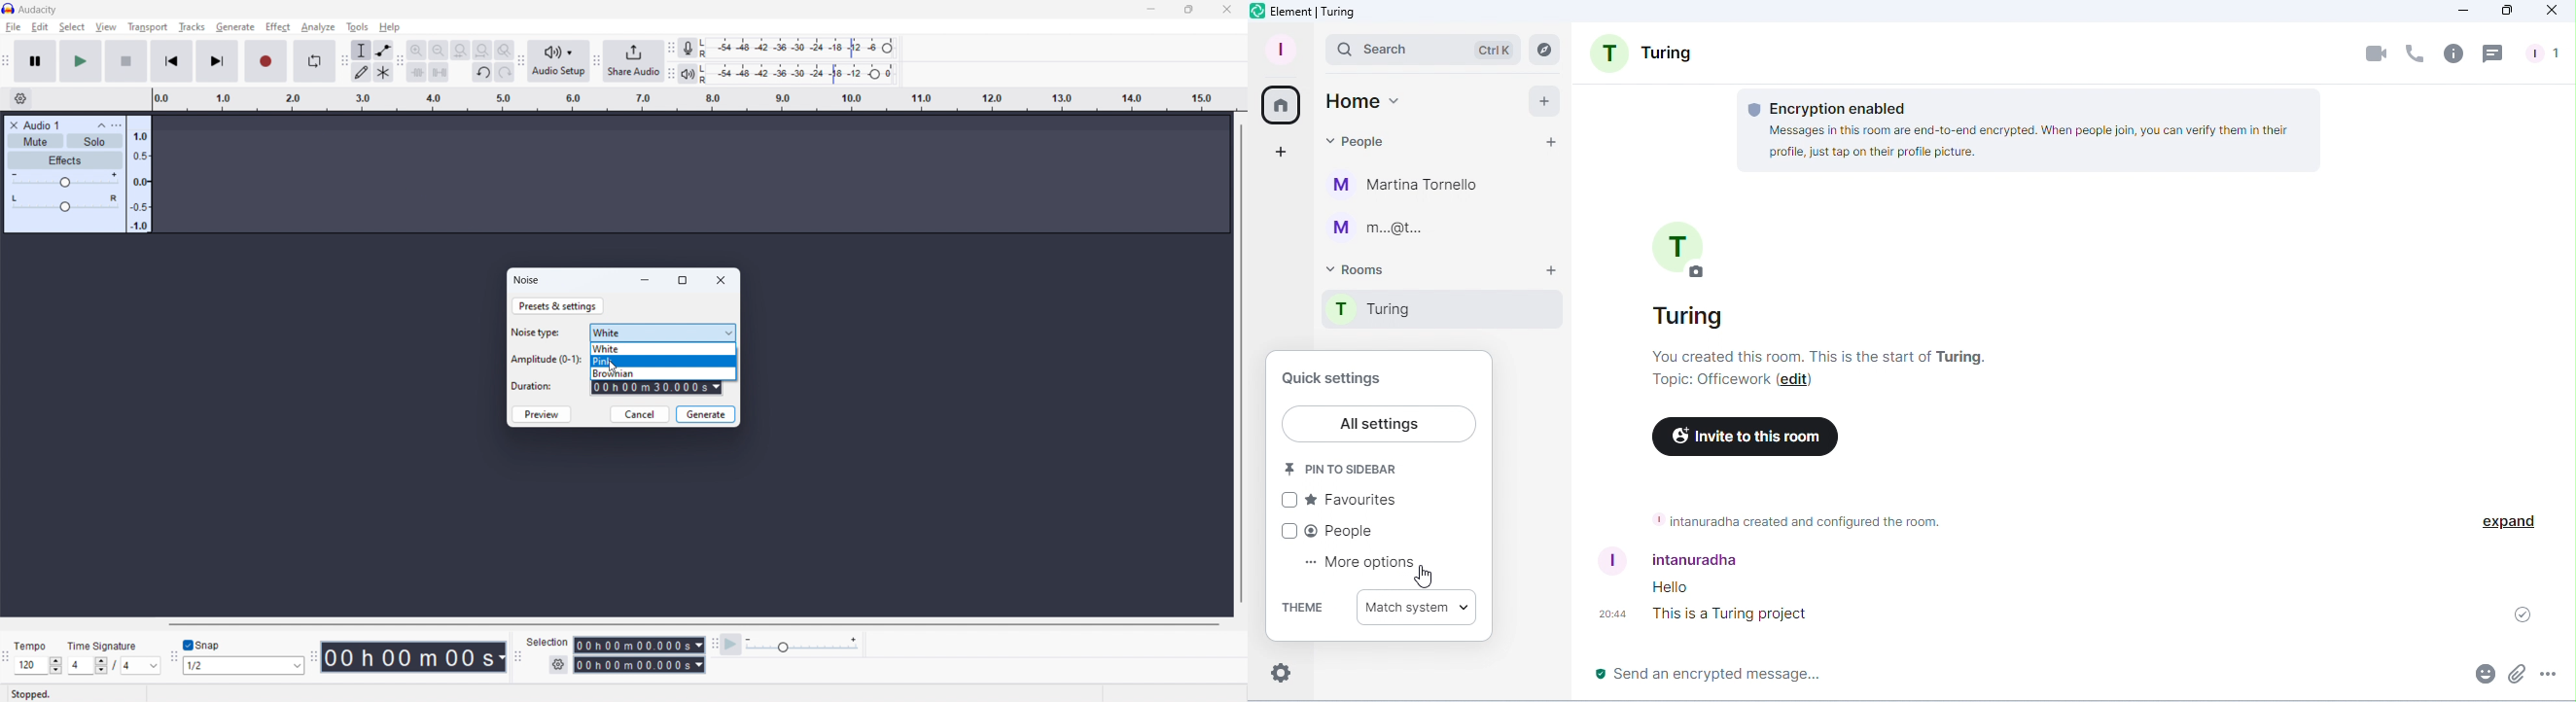 The height and width of the screenshot is (728, 2576). What do you see at coordinates (2483, 672) in the screenshot?
I see `Emoji` at bounding box center [2483, 672].